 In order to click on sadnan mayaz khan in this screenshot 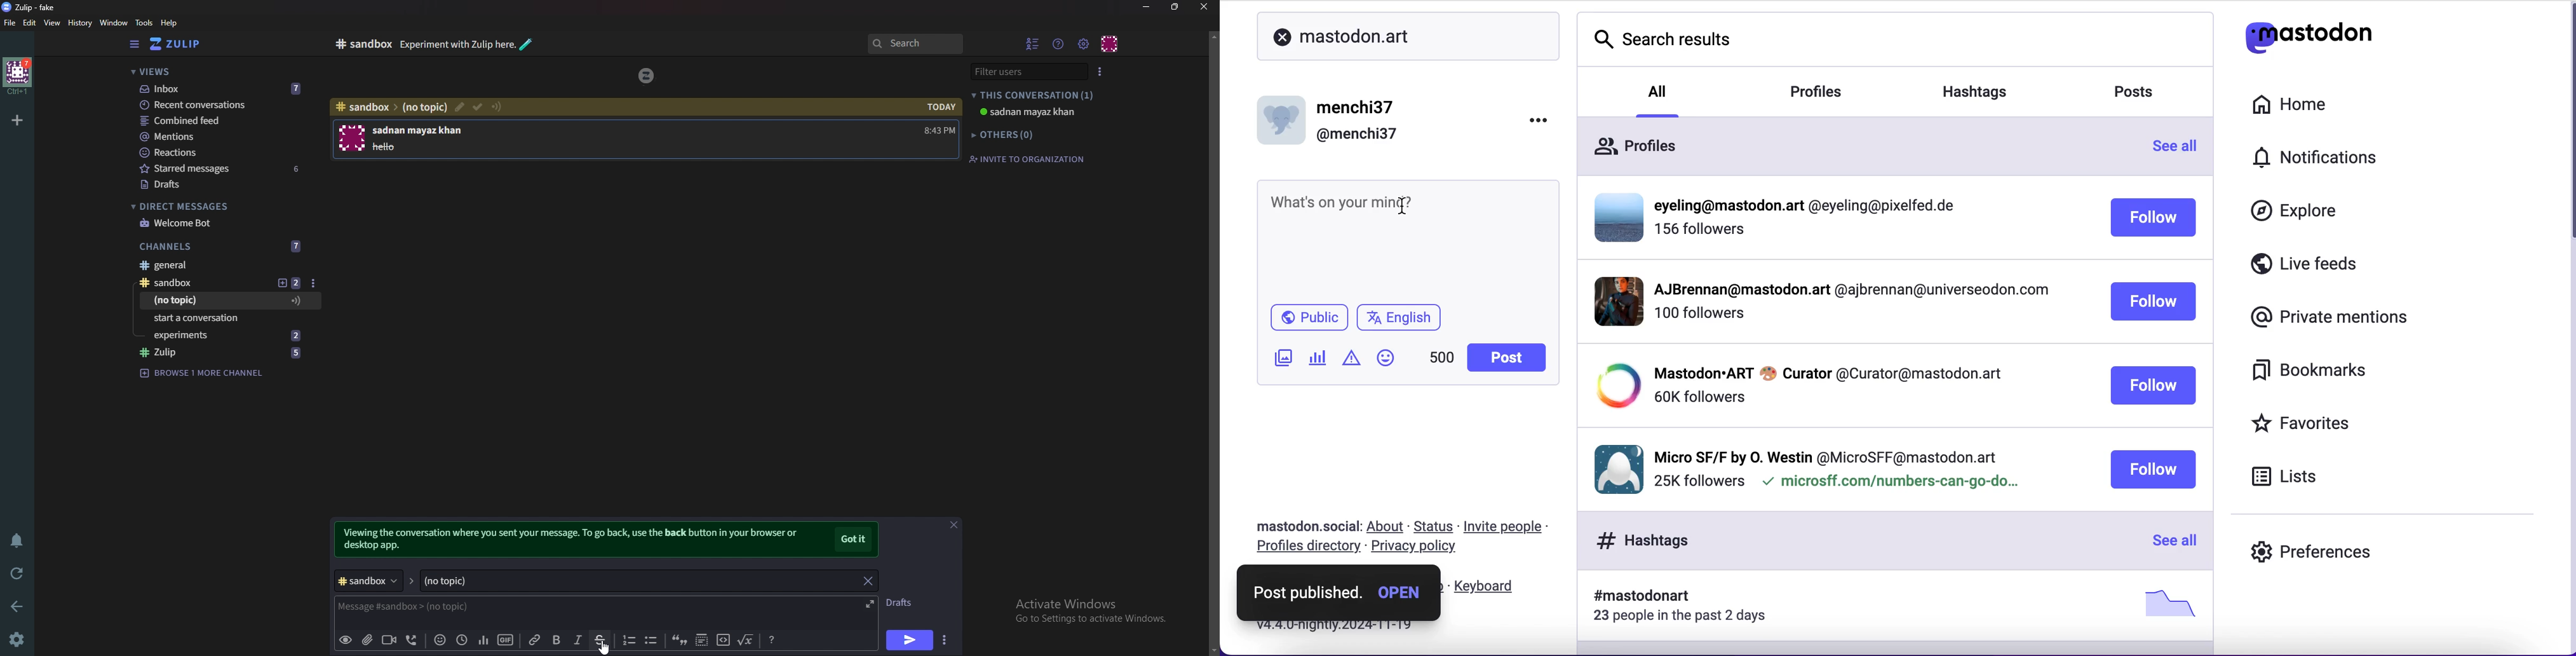, I will do `click(1027, 113)`.